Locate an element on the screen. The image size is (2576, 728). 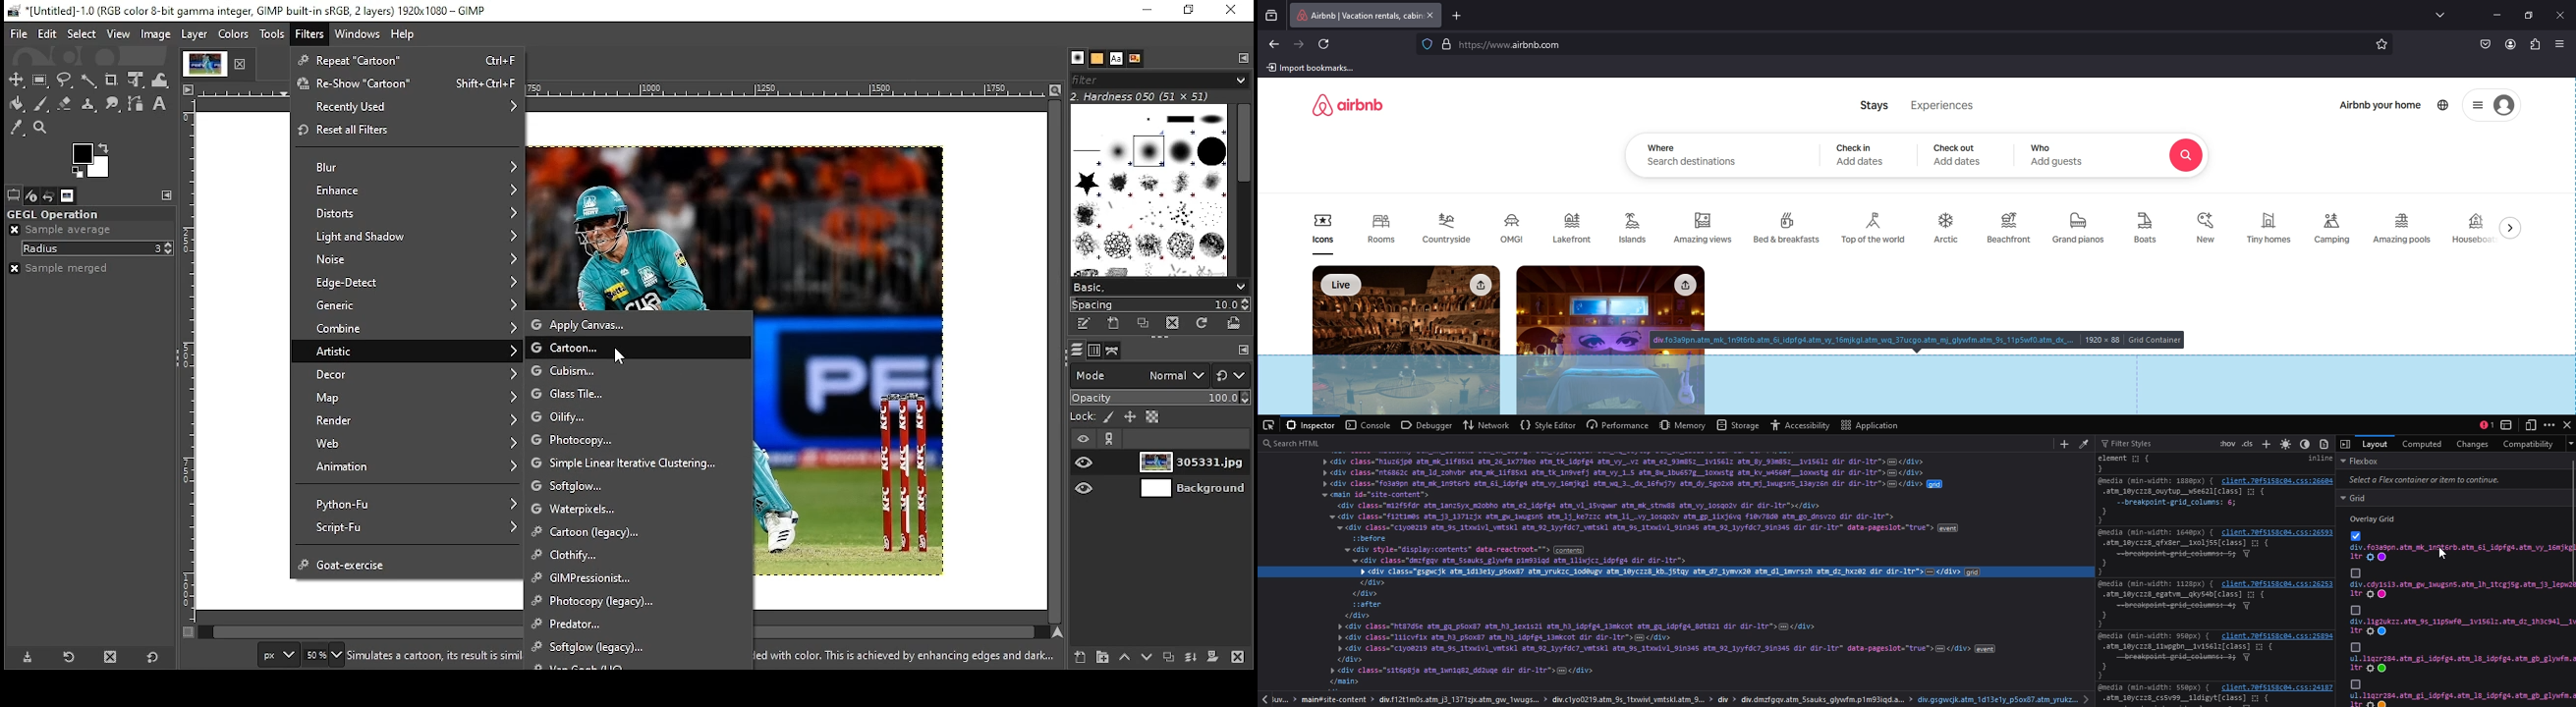
brushes is located at coordinates (1079, 59).